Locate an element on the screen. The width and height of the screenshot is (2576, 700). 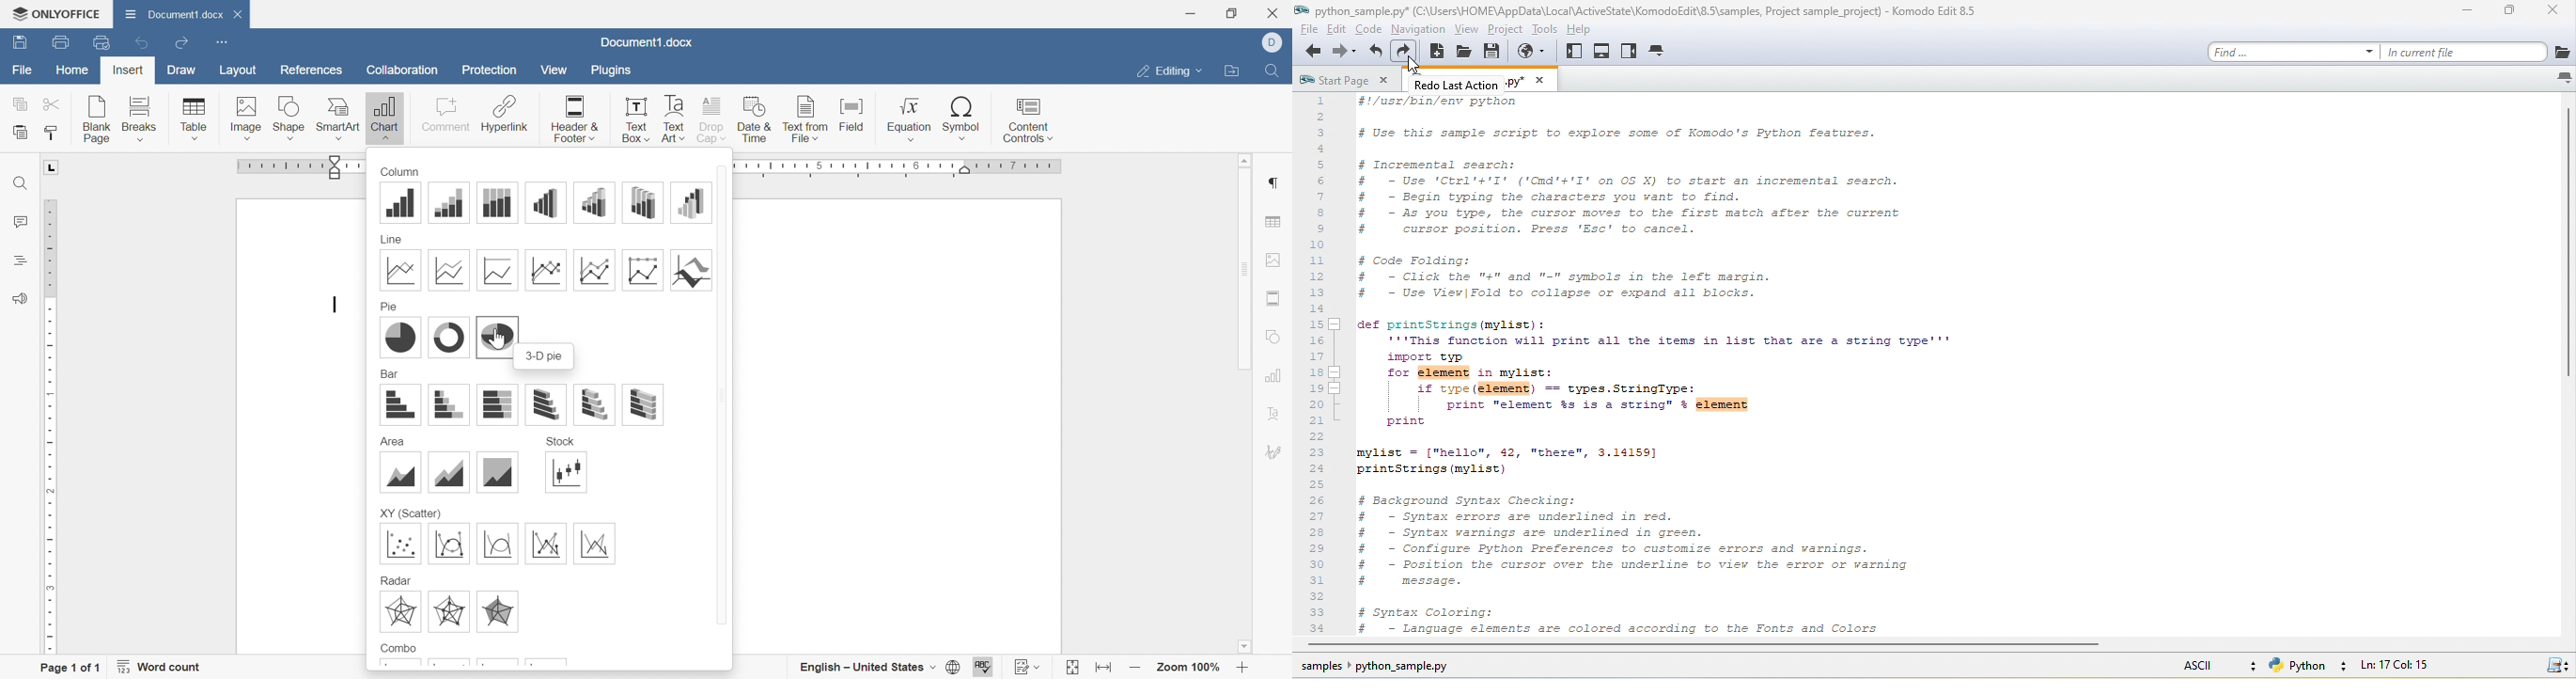
Document1.docx is located at coordinates (176, 15).